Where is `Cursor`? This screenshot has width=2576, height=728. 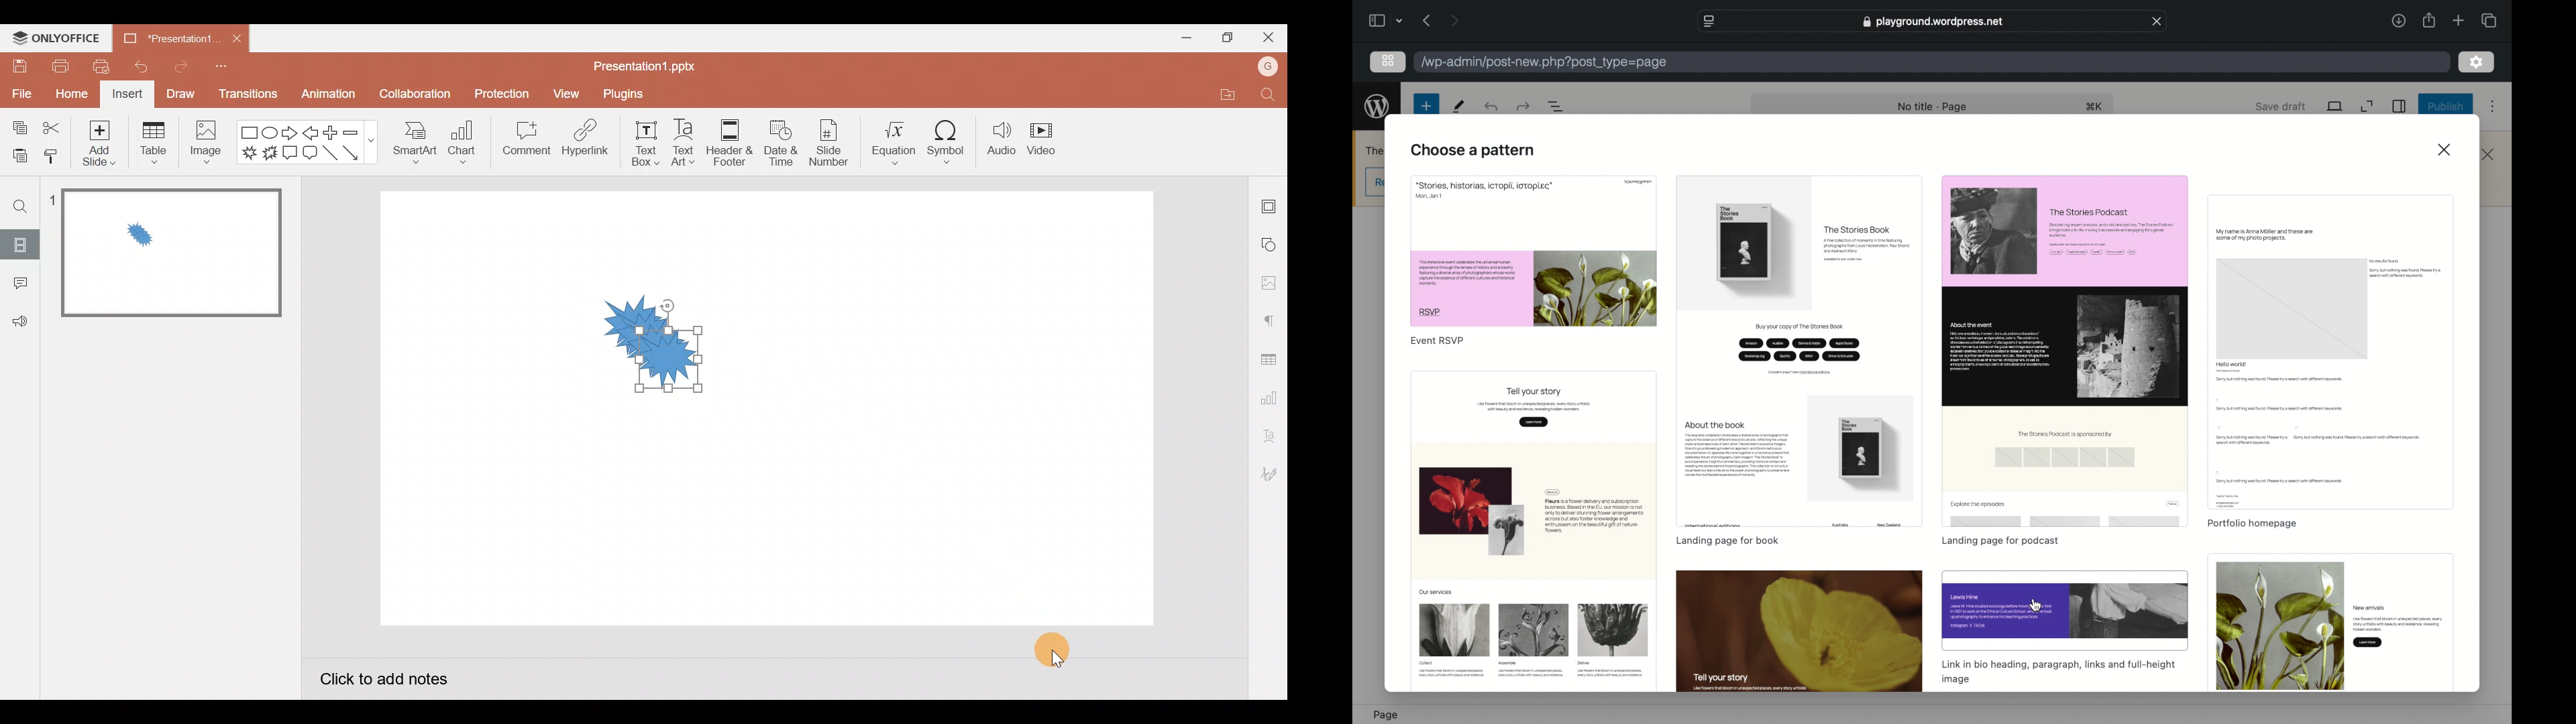 Cursor is located at coordinates (1059, 645).